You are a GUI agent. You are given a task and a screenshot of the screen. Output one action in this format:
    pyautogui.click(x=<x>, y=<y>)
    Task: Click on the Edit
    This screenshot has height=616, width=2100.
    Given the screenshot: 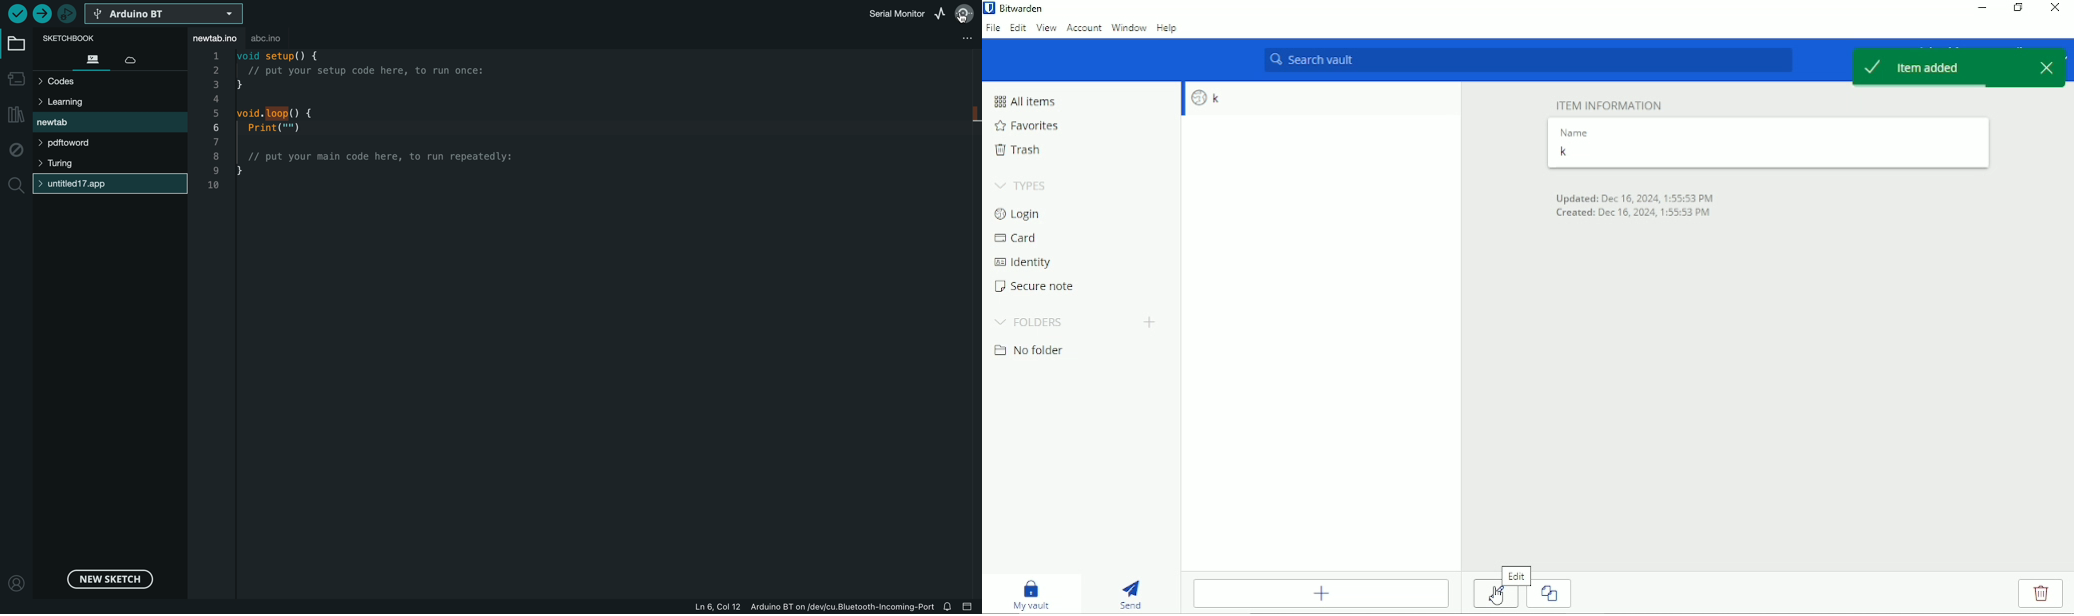 What is the action you would take?
    pyautogui.click(x=1018, y=28)
    